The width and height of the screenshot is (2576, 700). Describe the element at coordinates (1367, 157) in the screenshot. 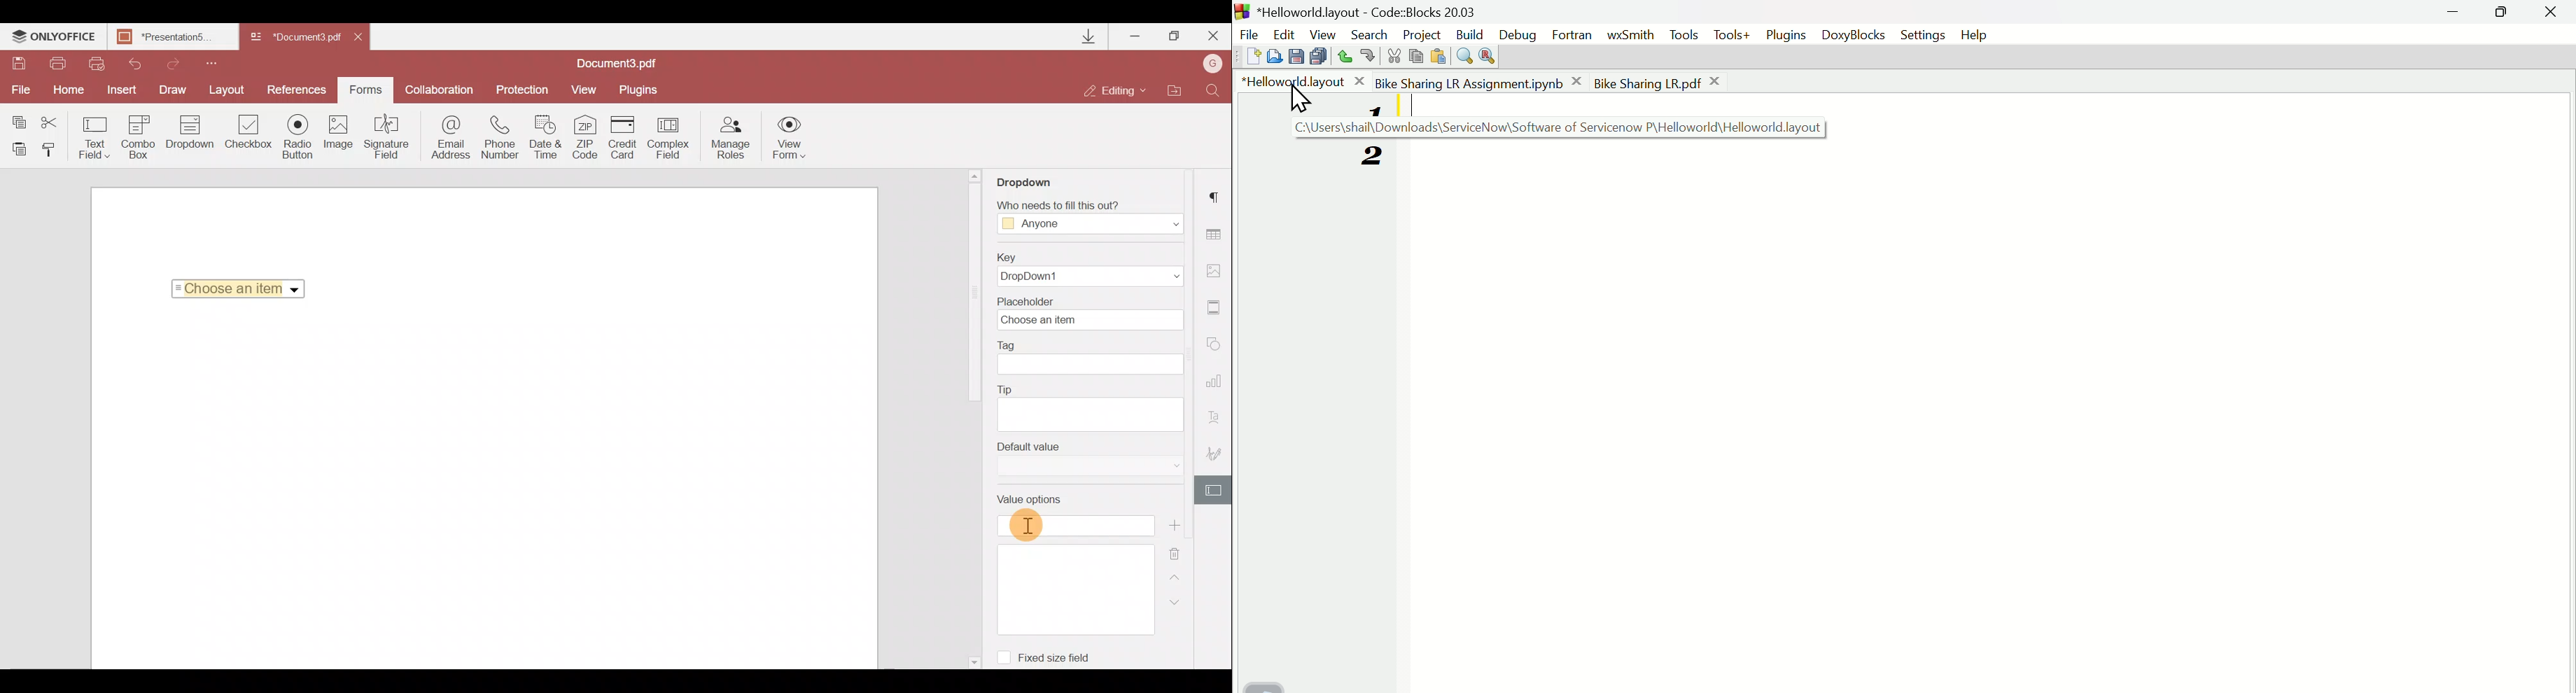

I see `2` at that location.